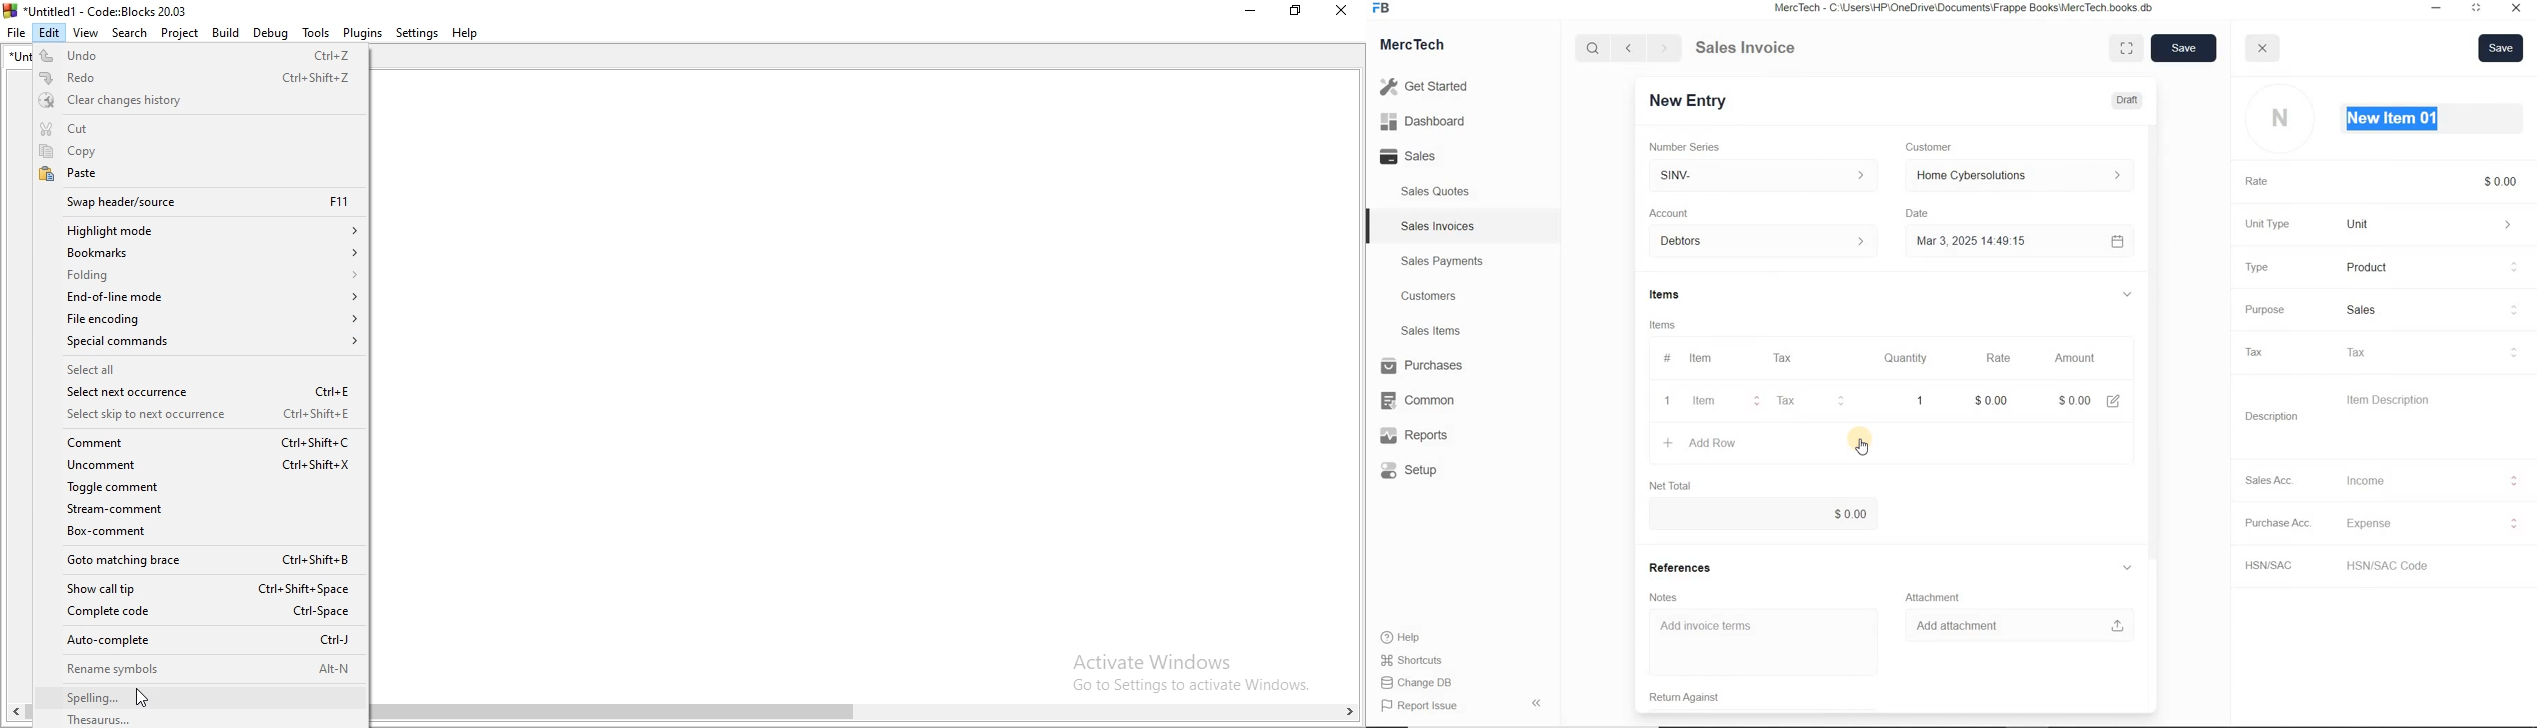 The image size is (2548, 728). I want to click on Unit Type, so click(2270, 224).